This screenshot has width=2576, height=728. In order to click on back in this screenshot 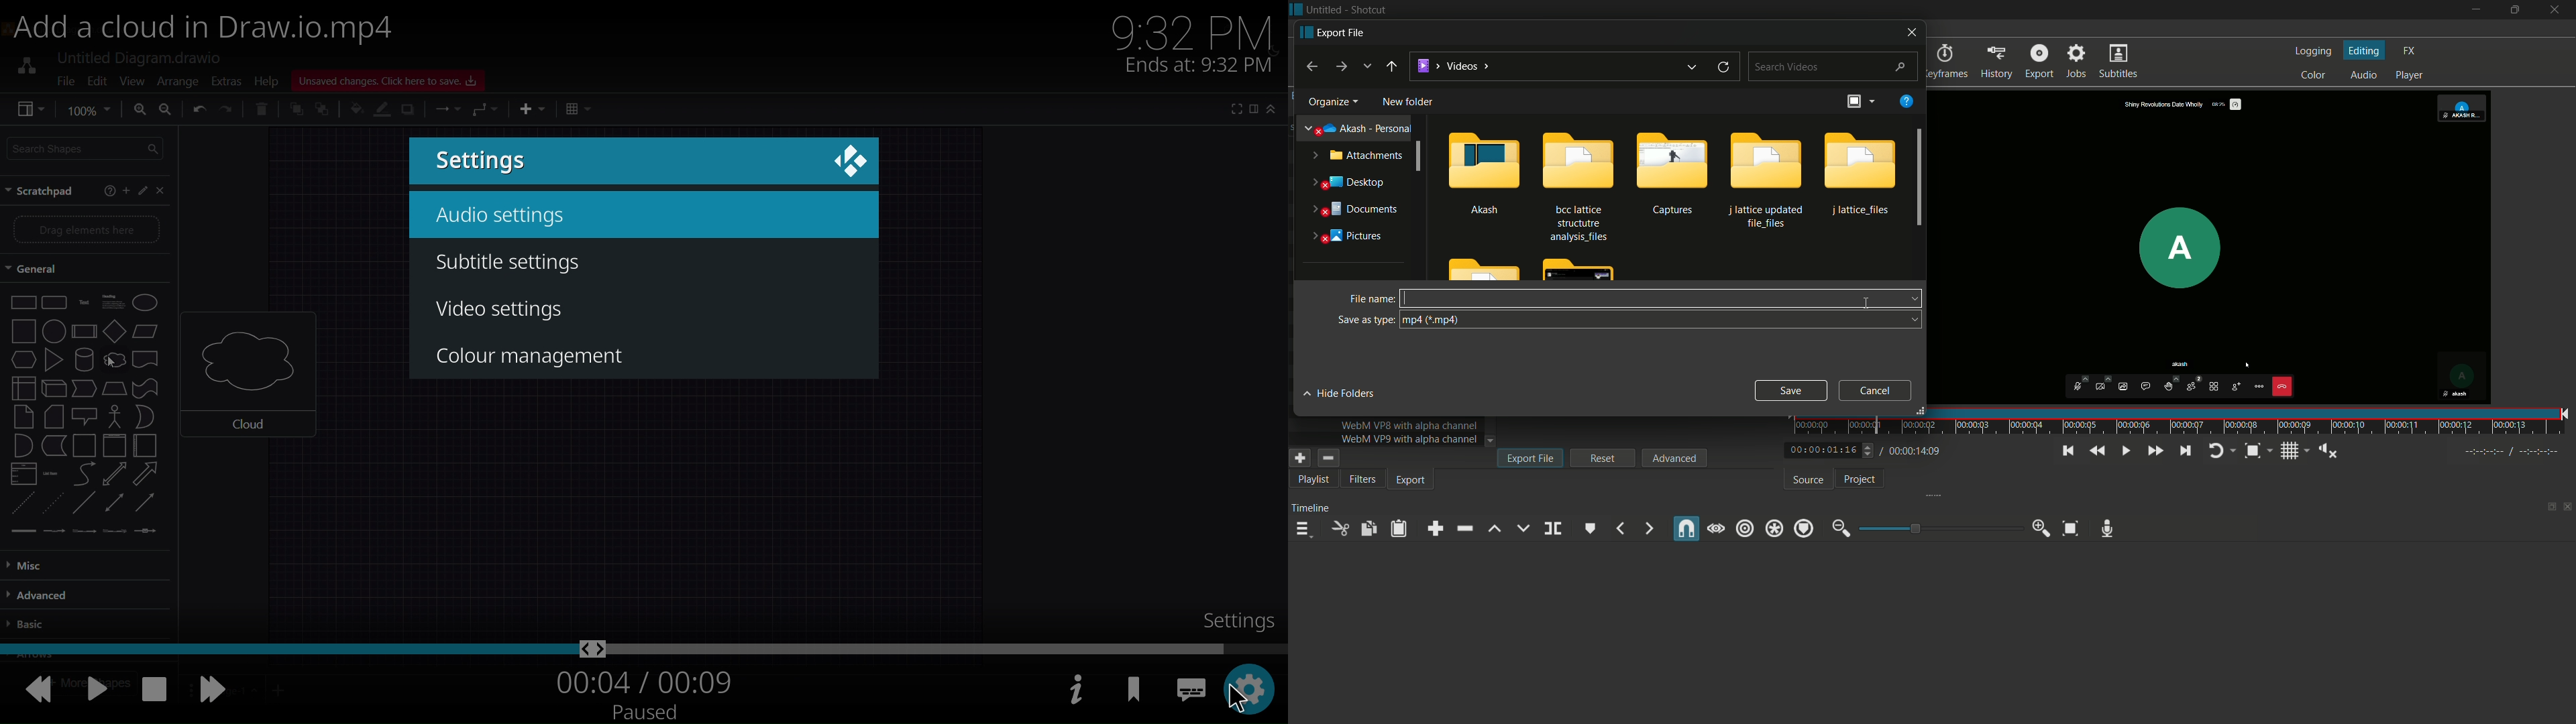, I will do `click(1391, 69)`.